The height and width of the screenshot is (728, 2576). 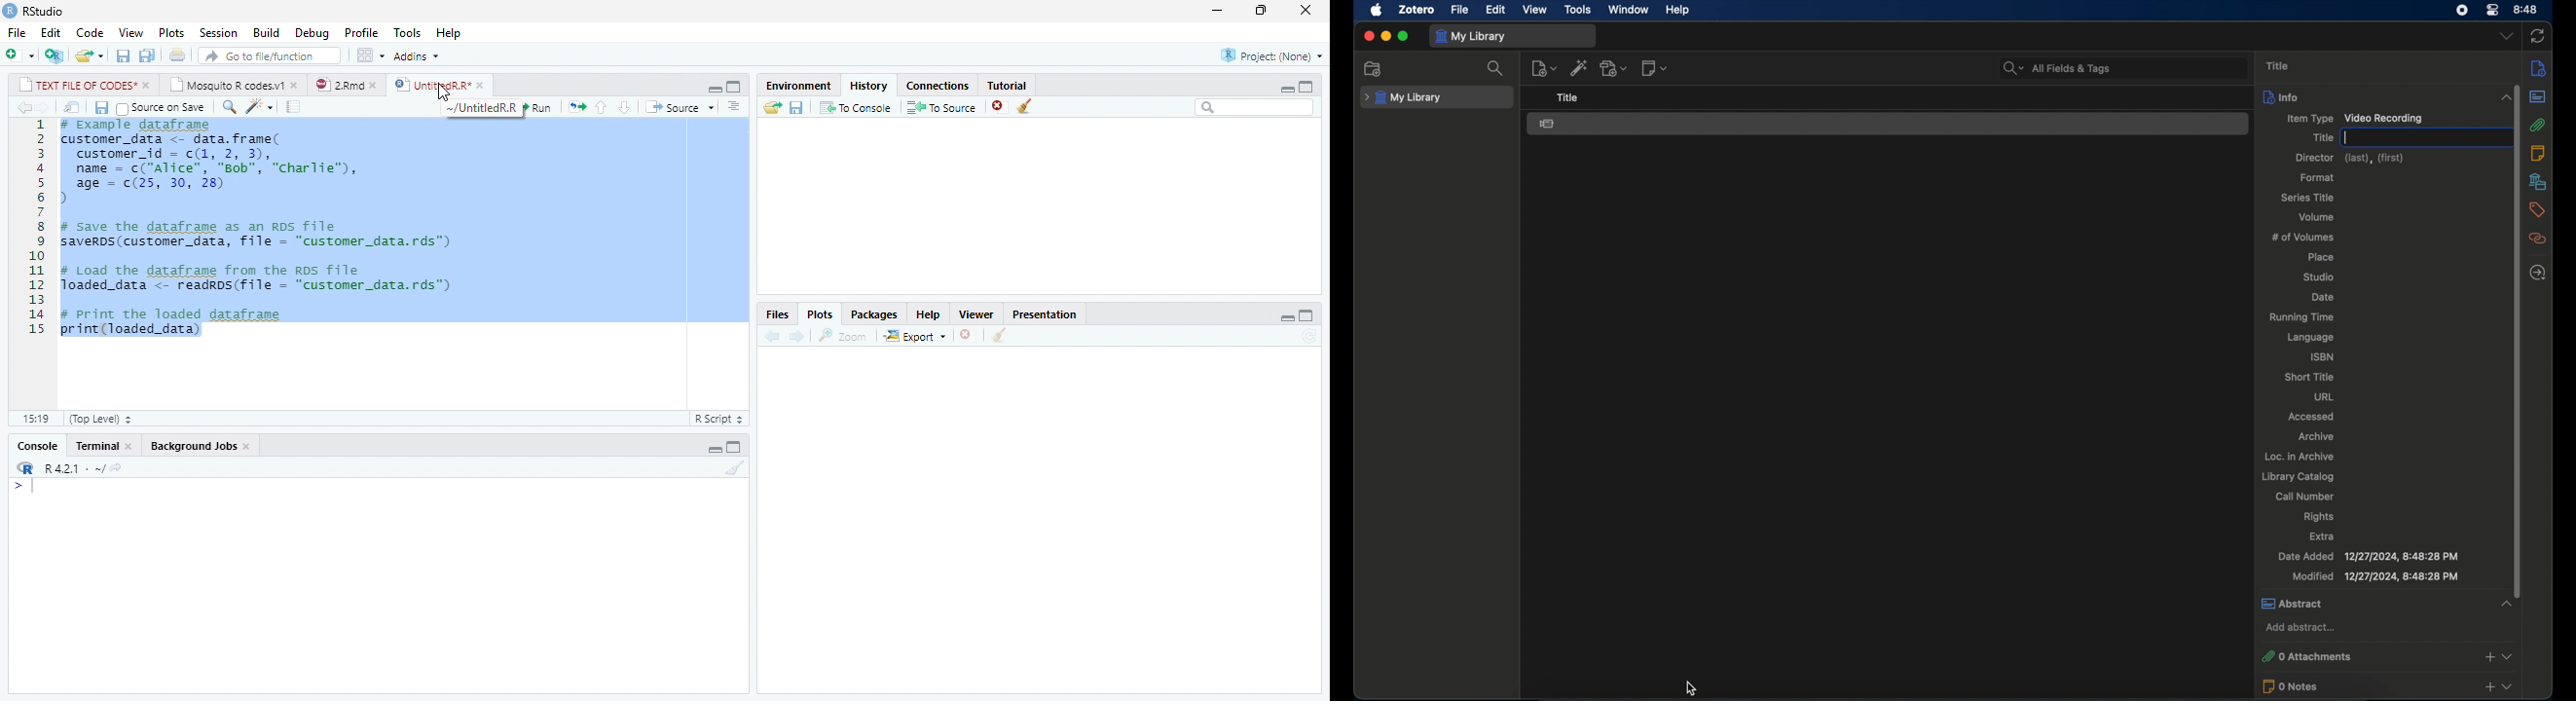 I want to click on new project, so click(x=55, y=55).